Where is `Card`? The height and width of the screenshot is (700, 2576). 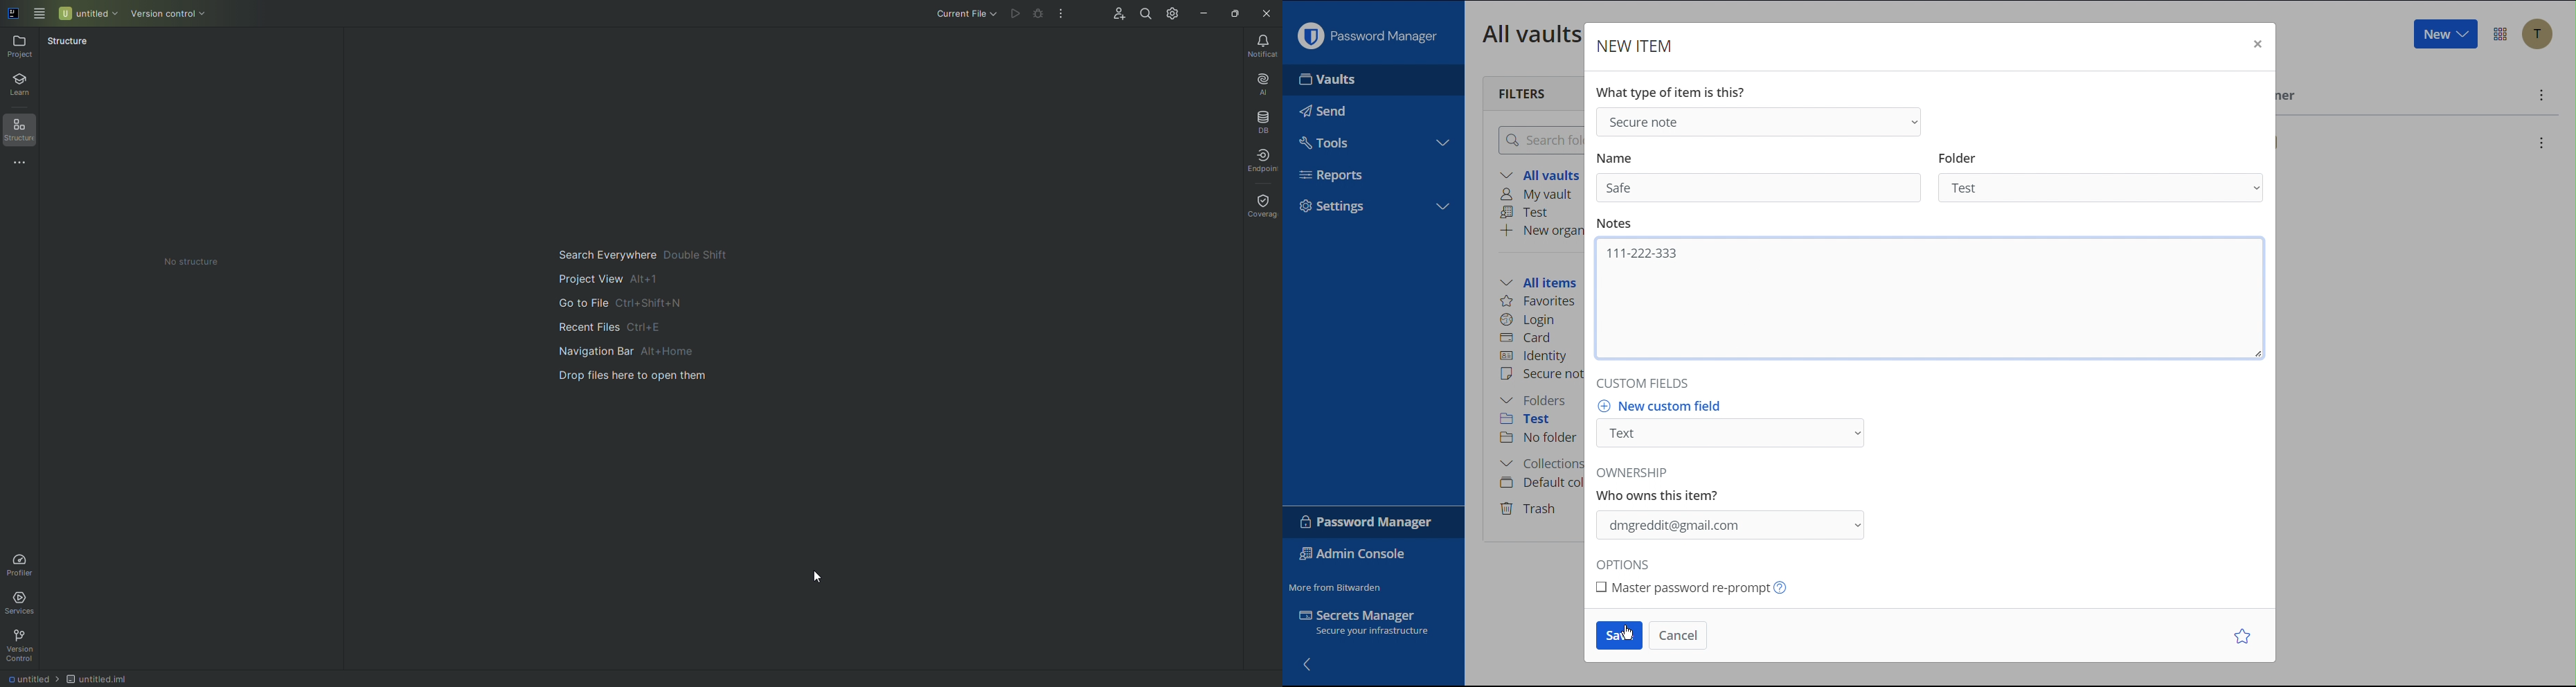
Card is located at coordinates (1528, 336).